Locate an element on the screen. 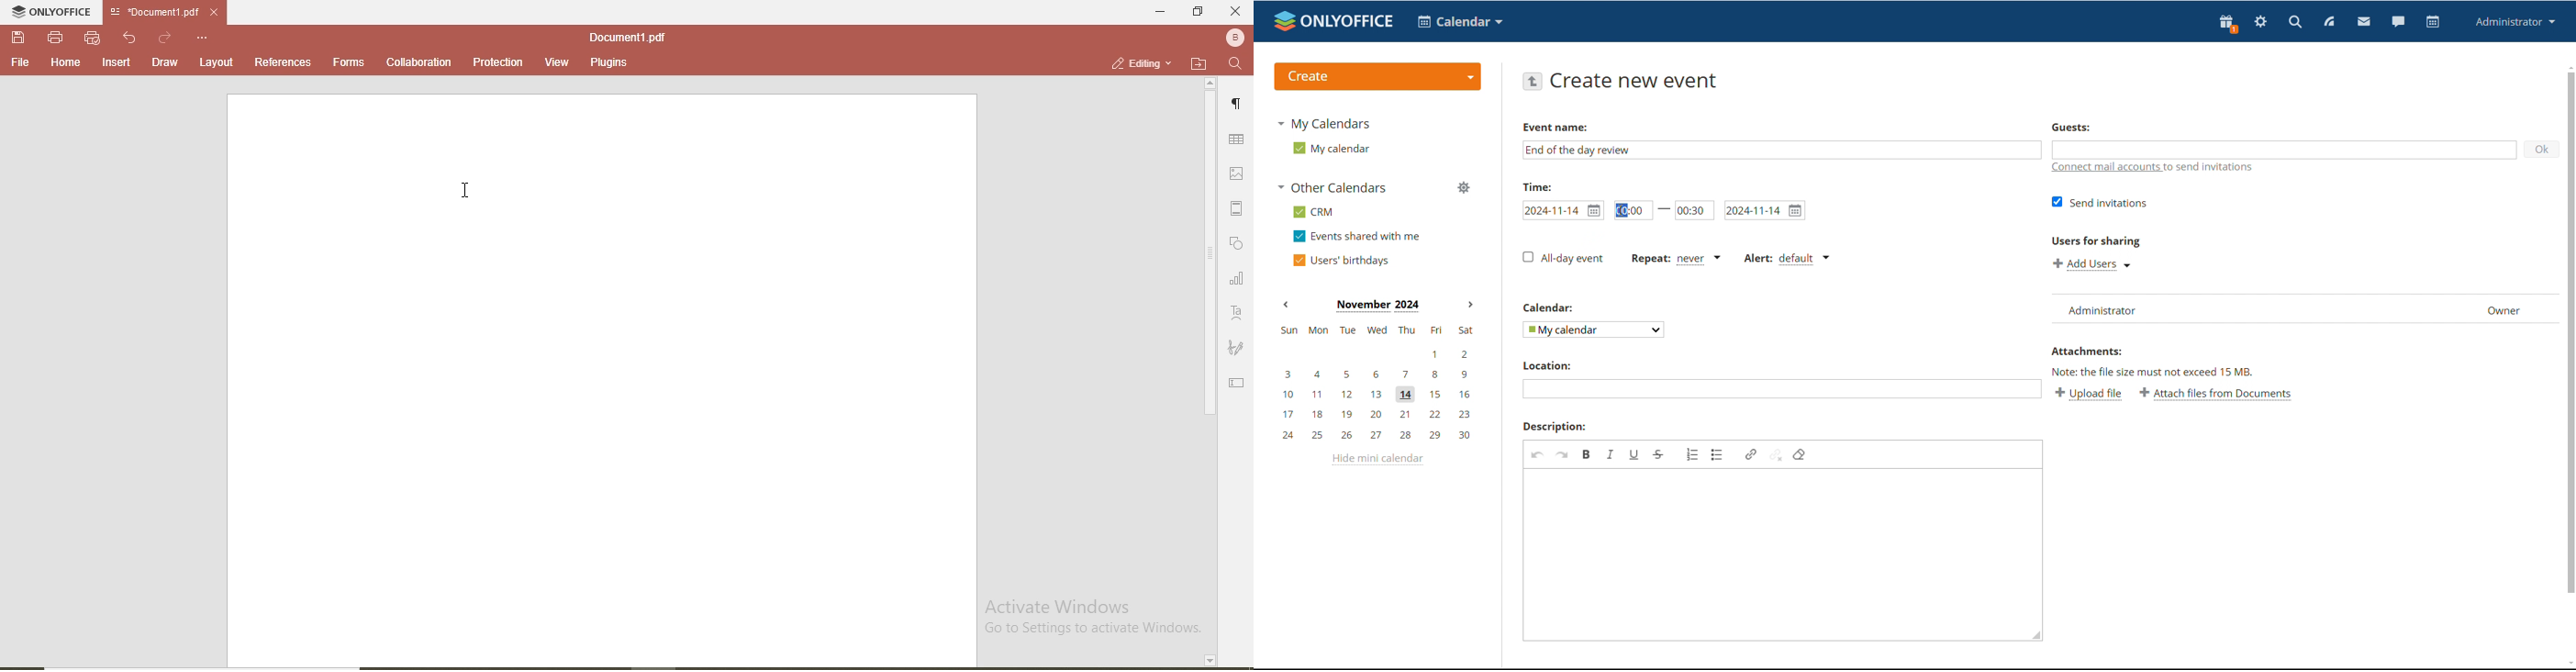 Image resolution: width=2576 pixels, height=672 pixels. next month is located at coordinates (1471, 305).